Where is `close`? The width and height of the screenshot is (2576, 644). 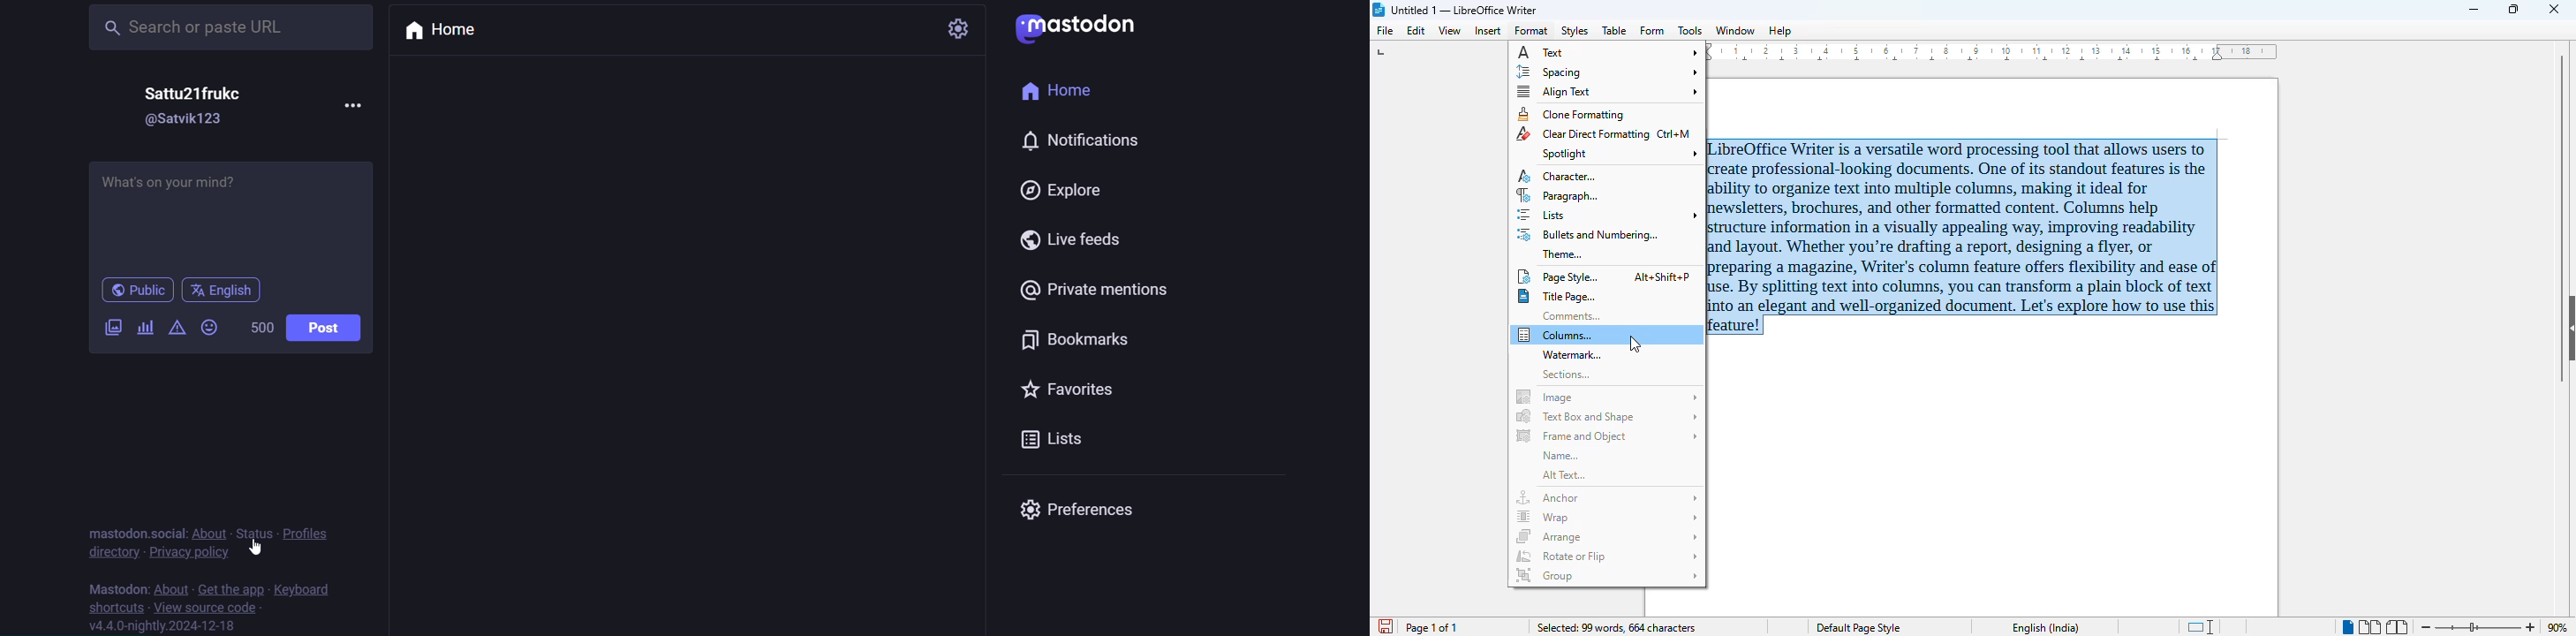
close is located at coordinates (2554, 9).